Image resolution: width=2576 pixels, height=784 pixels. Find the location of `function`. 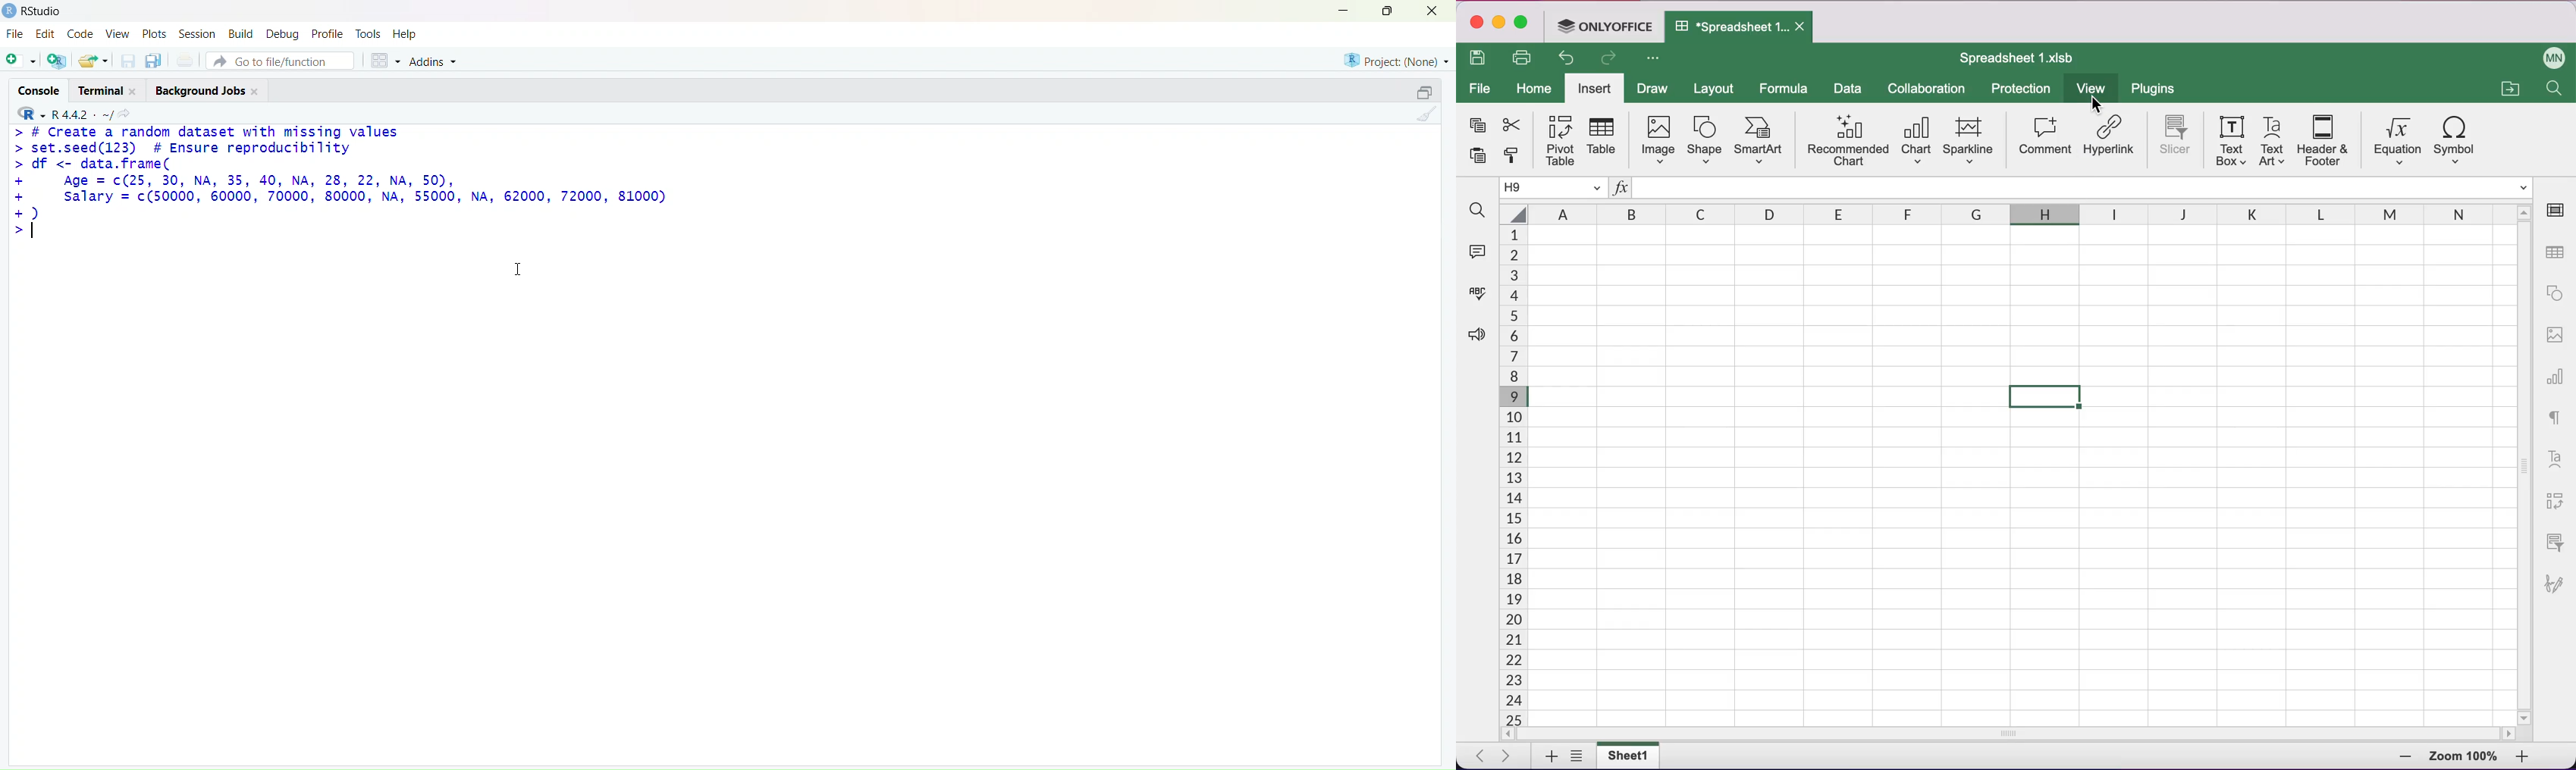

function is located at coordinates (2079, 187).